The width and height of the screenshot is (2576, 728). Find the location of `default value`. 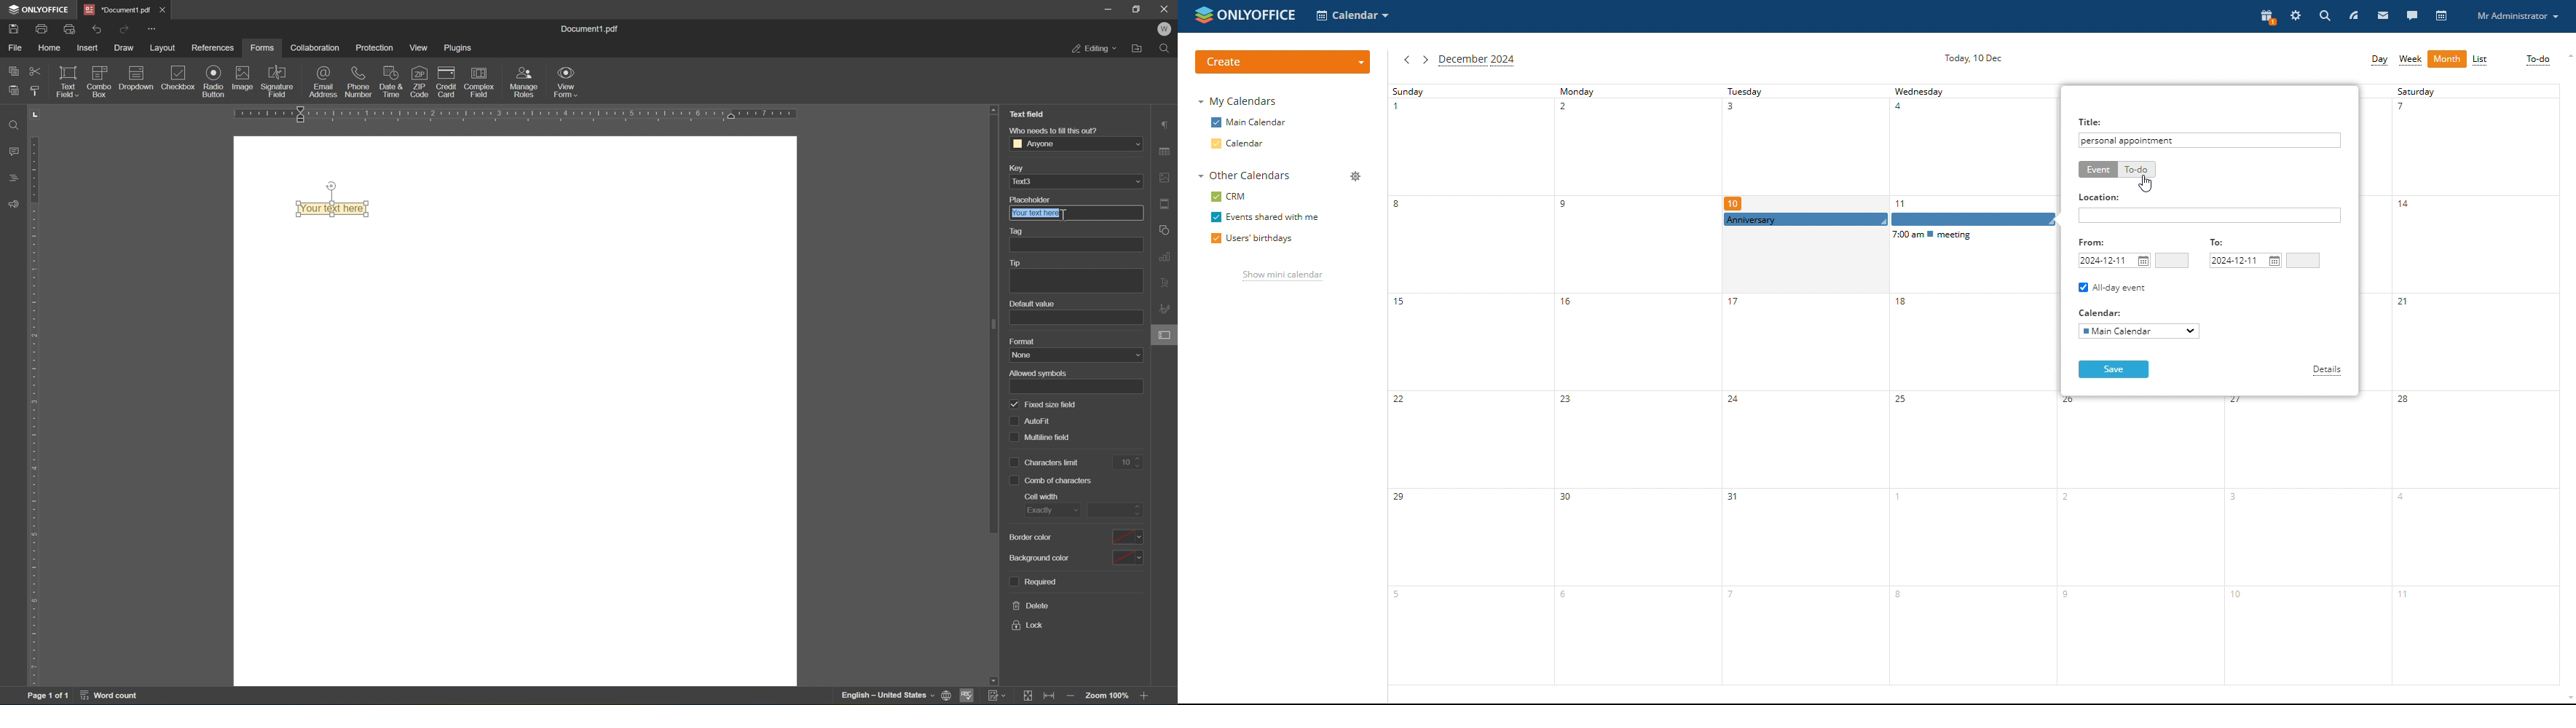

default value is located at coordinates (1033, 304).